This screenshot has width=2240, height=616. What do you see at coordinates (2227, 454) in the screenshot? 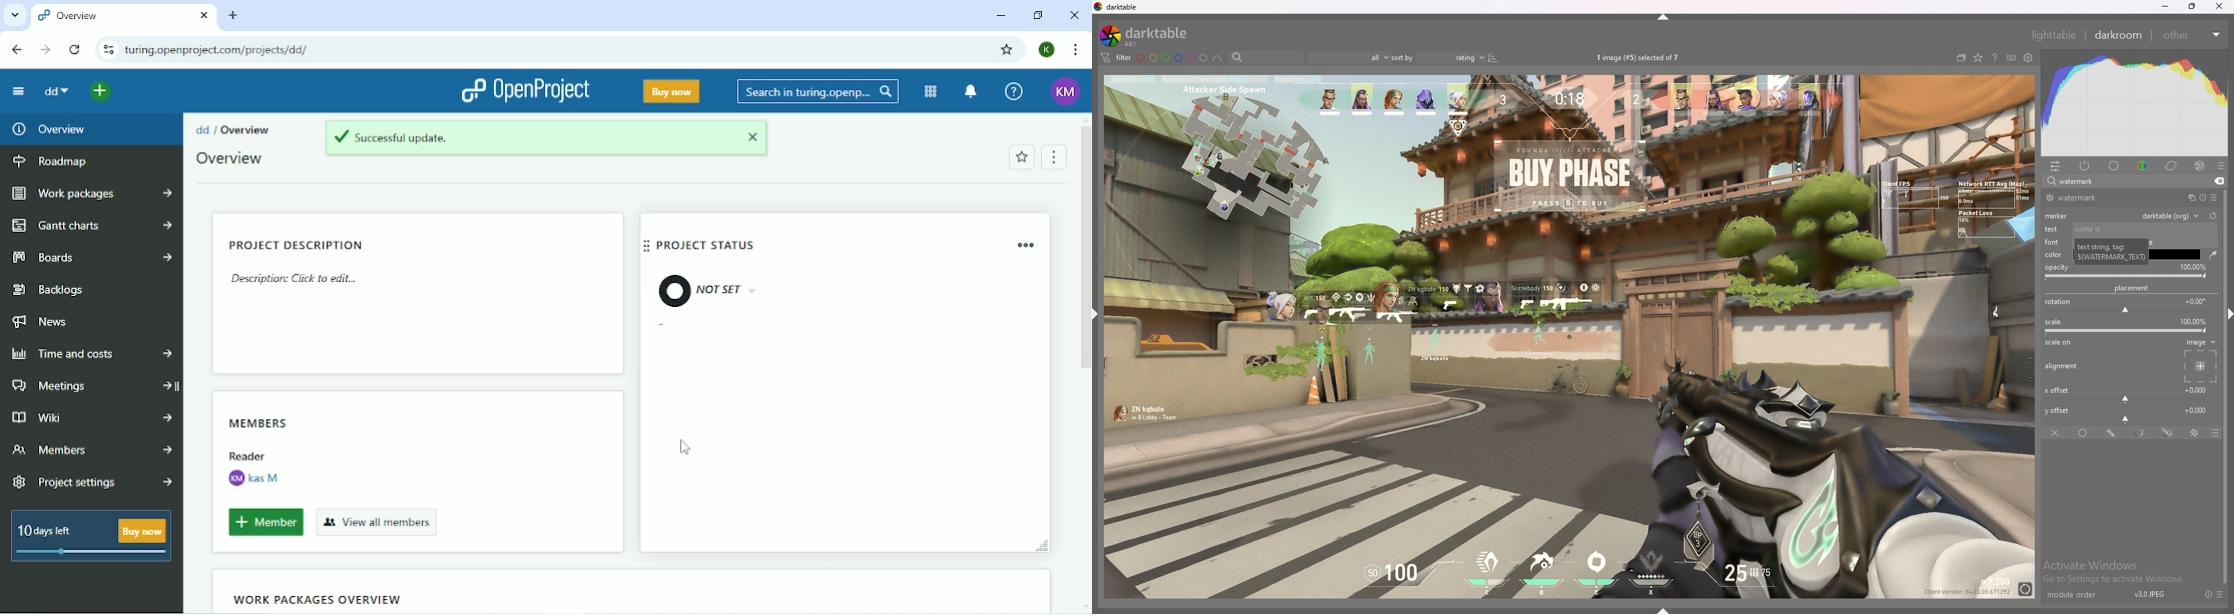
I see `scroll bar` at bounding box center [2227, 454].